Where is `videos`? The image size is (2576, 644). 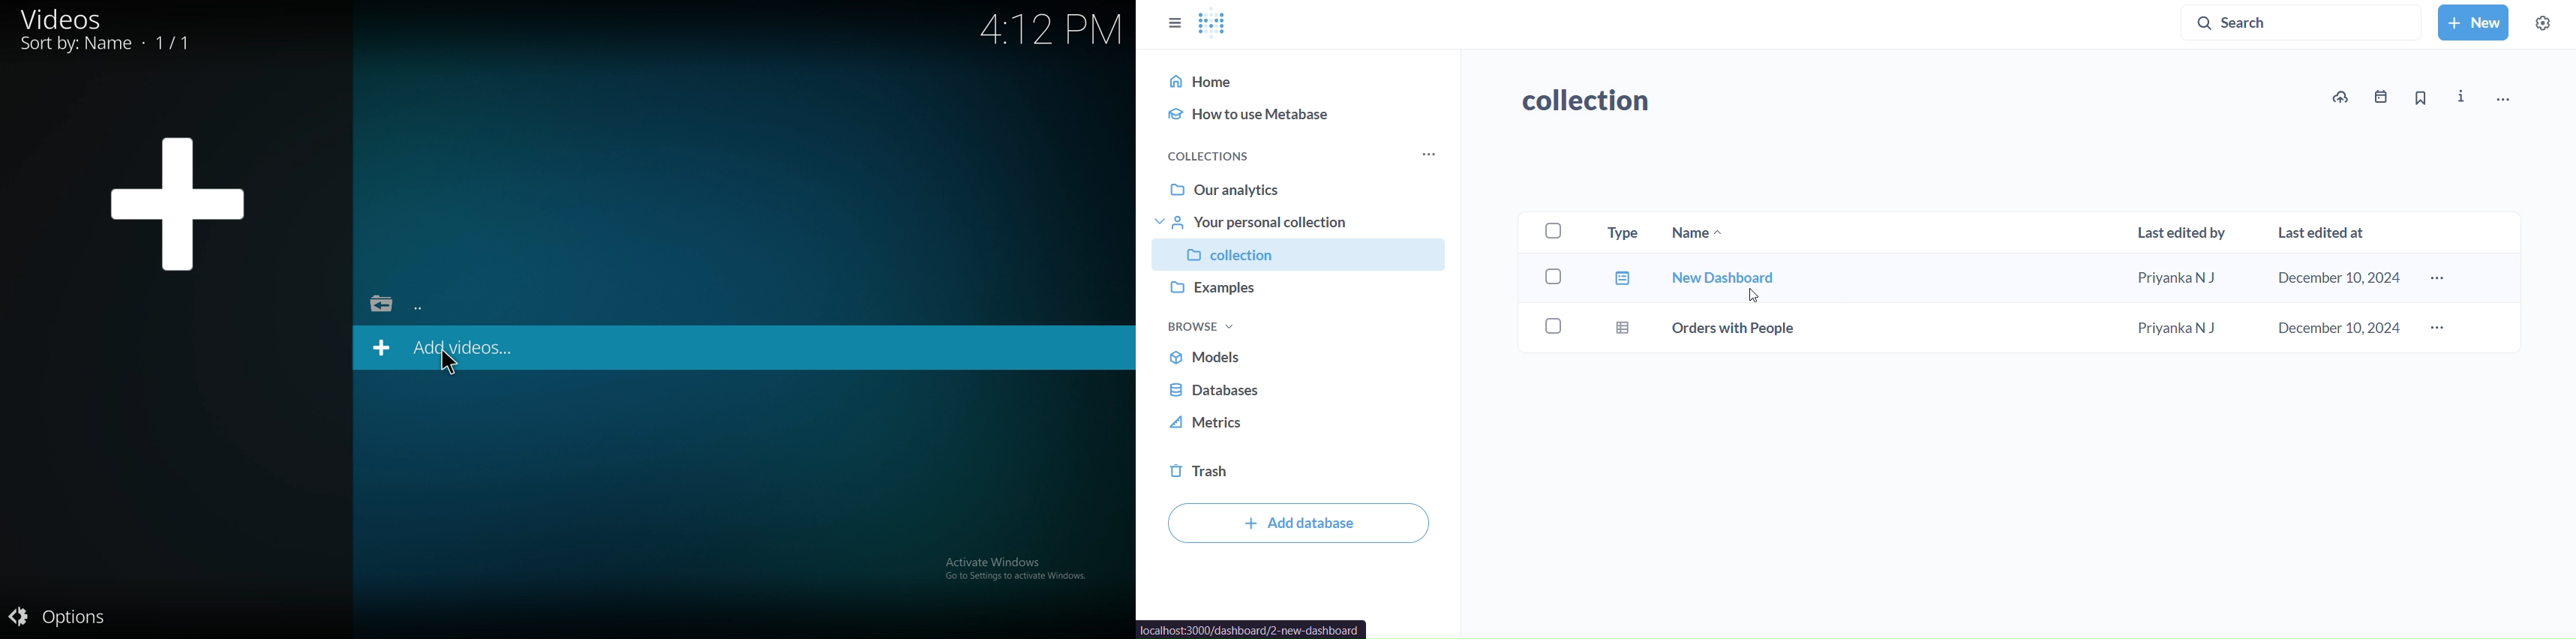
videos is located at coordinates (112, 33).